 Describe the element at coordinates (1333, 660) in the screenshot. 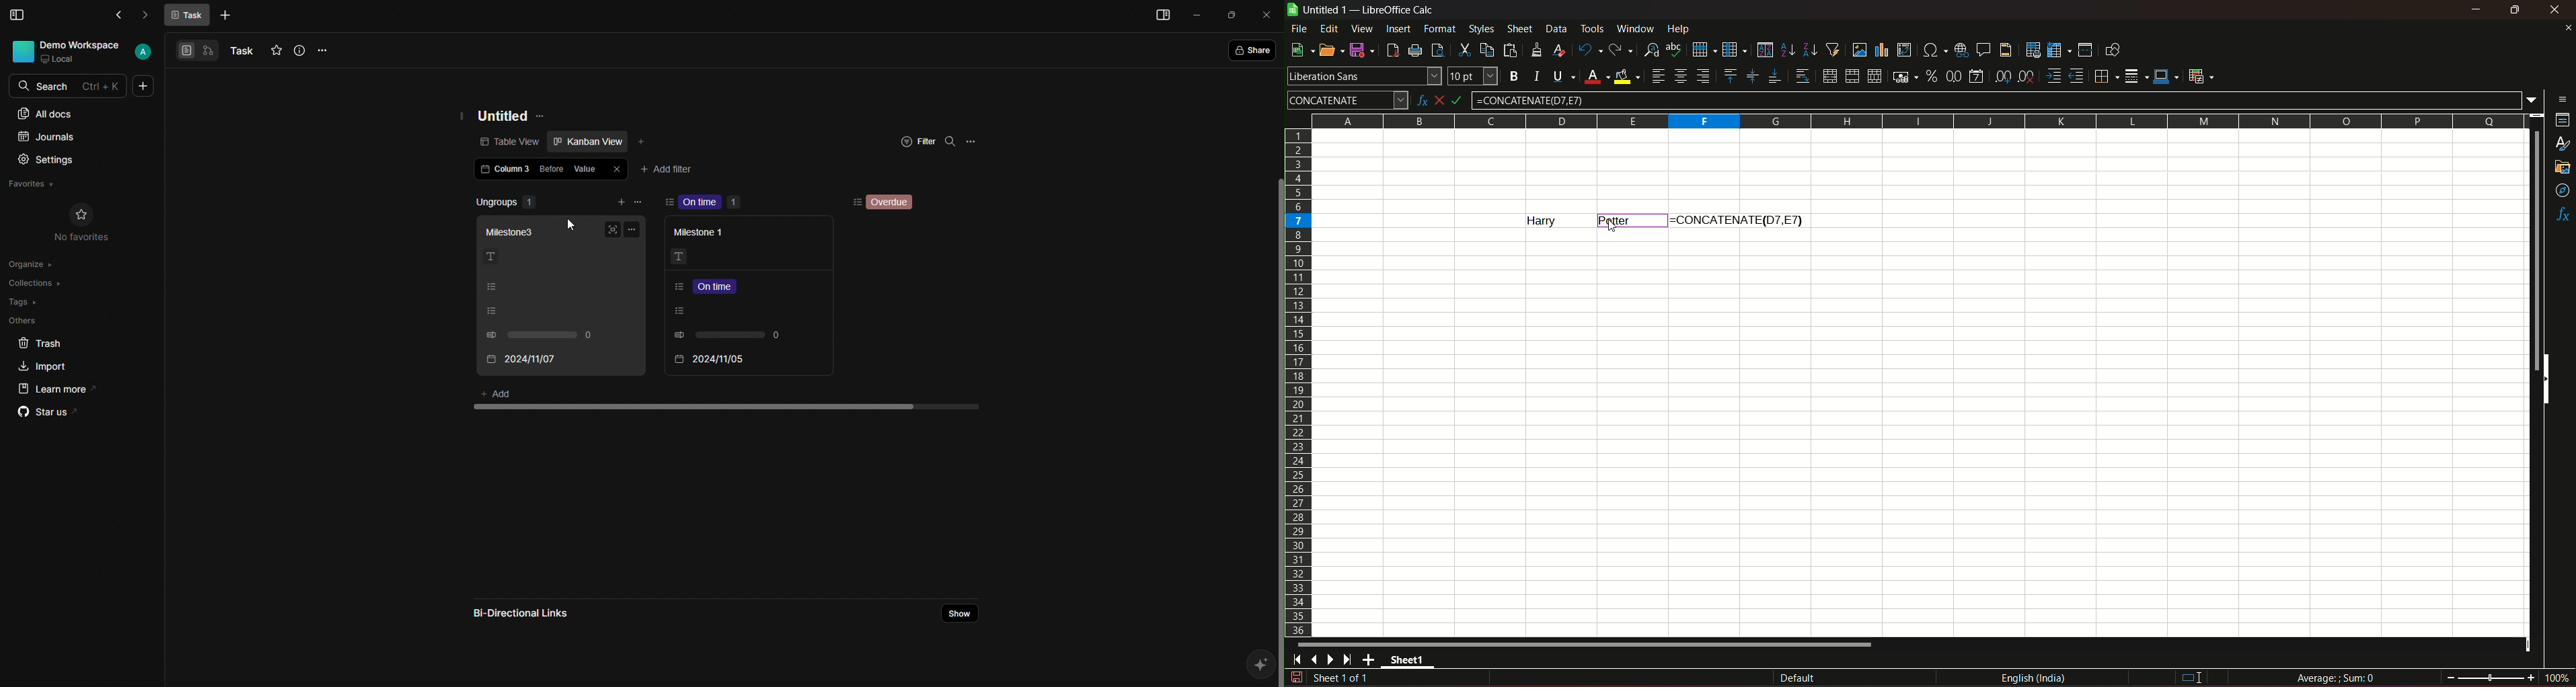

I see `scroll to next` at that location.